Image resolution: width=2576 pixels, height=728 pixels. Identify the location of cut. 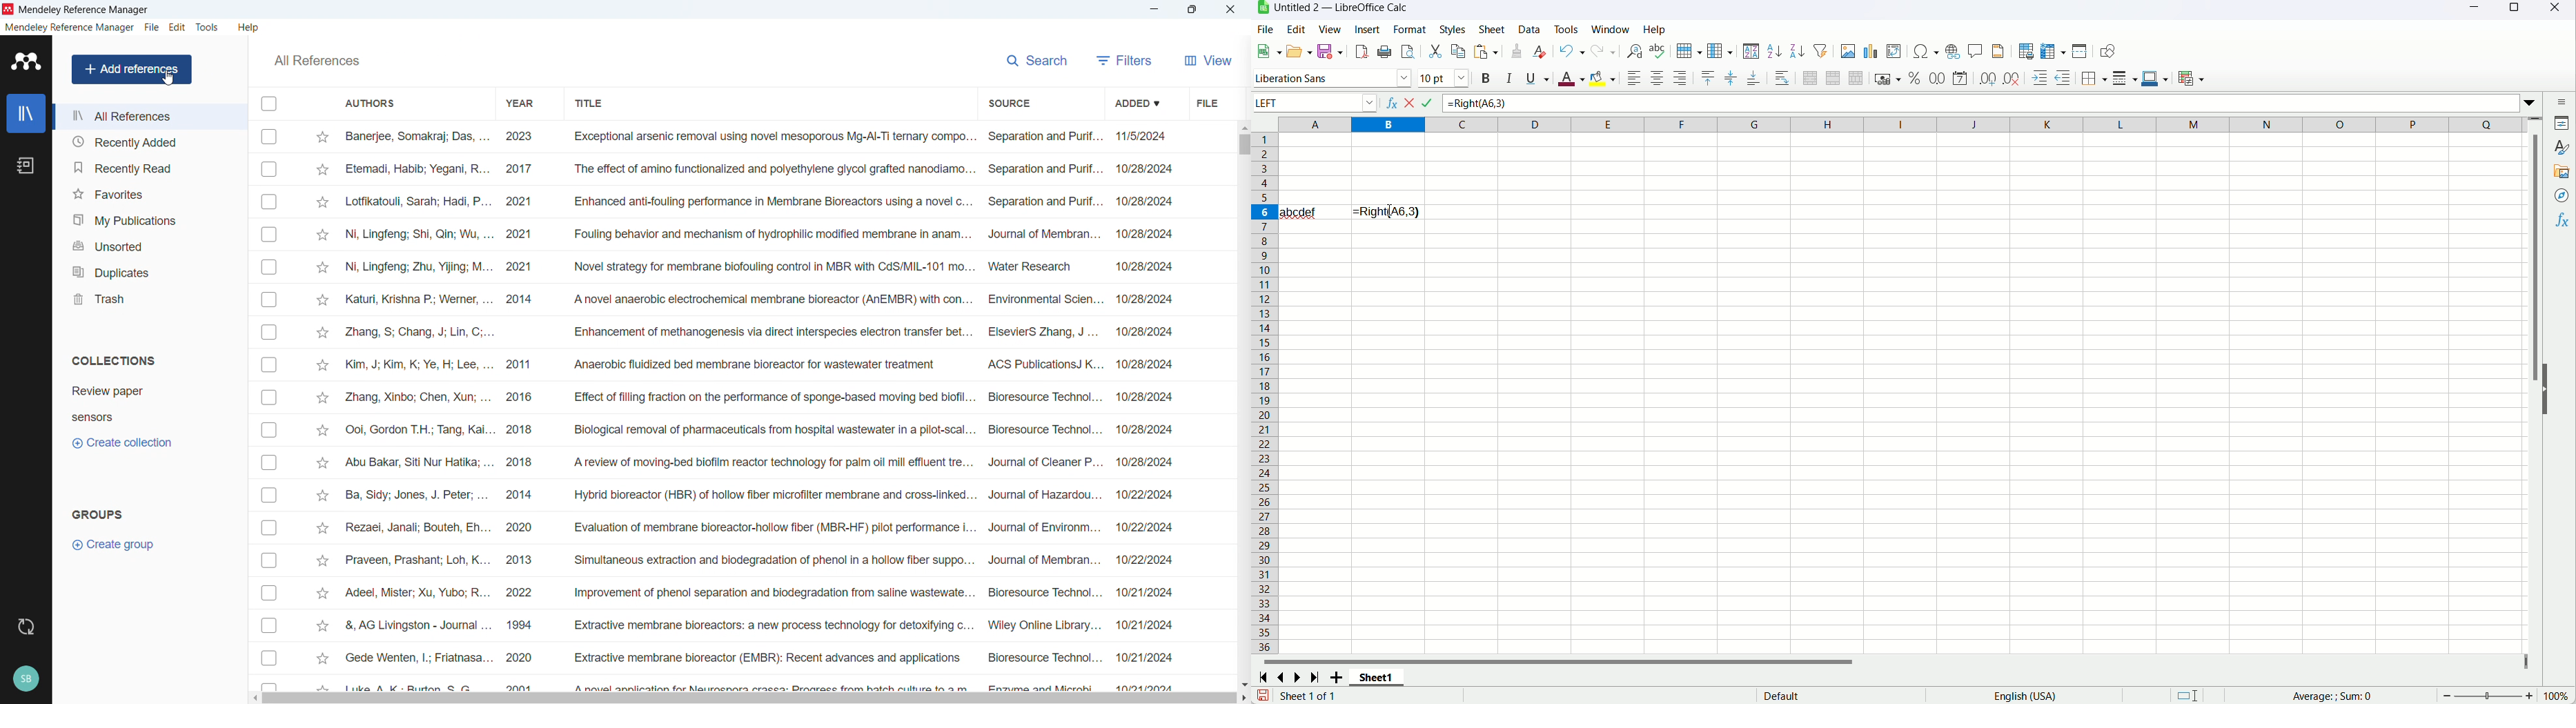
(1435, 52).